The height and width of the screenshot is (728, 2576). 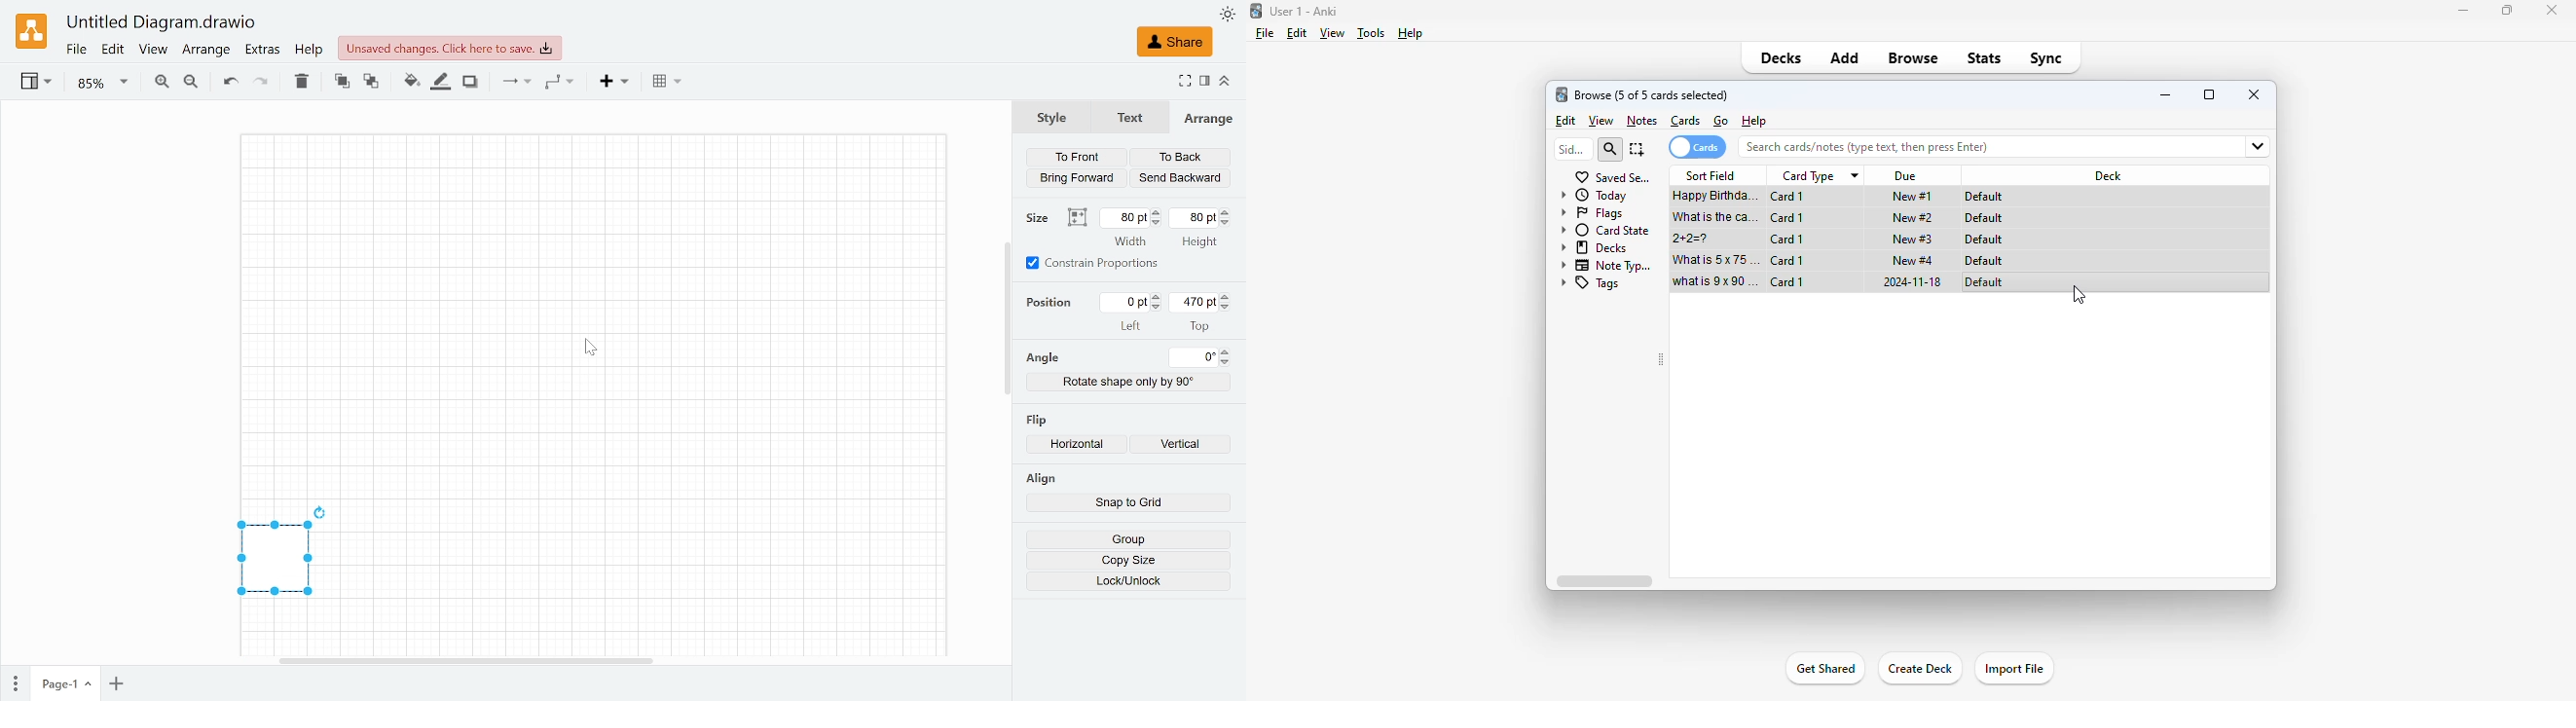 What do you see at coordinates (1912, 239) in the screenshot?
I see `new #3` at bounding box center [1912, 239].